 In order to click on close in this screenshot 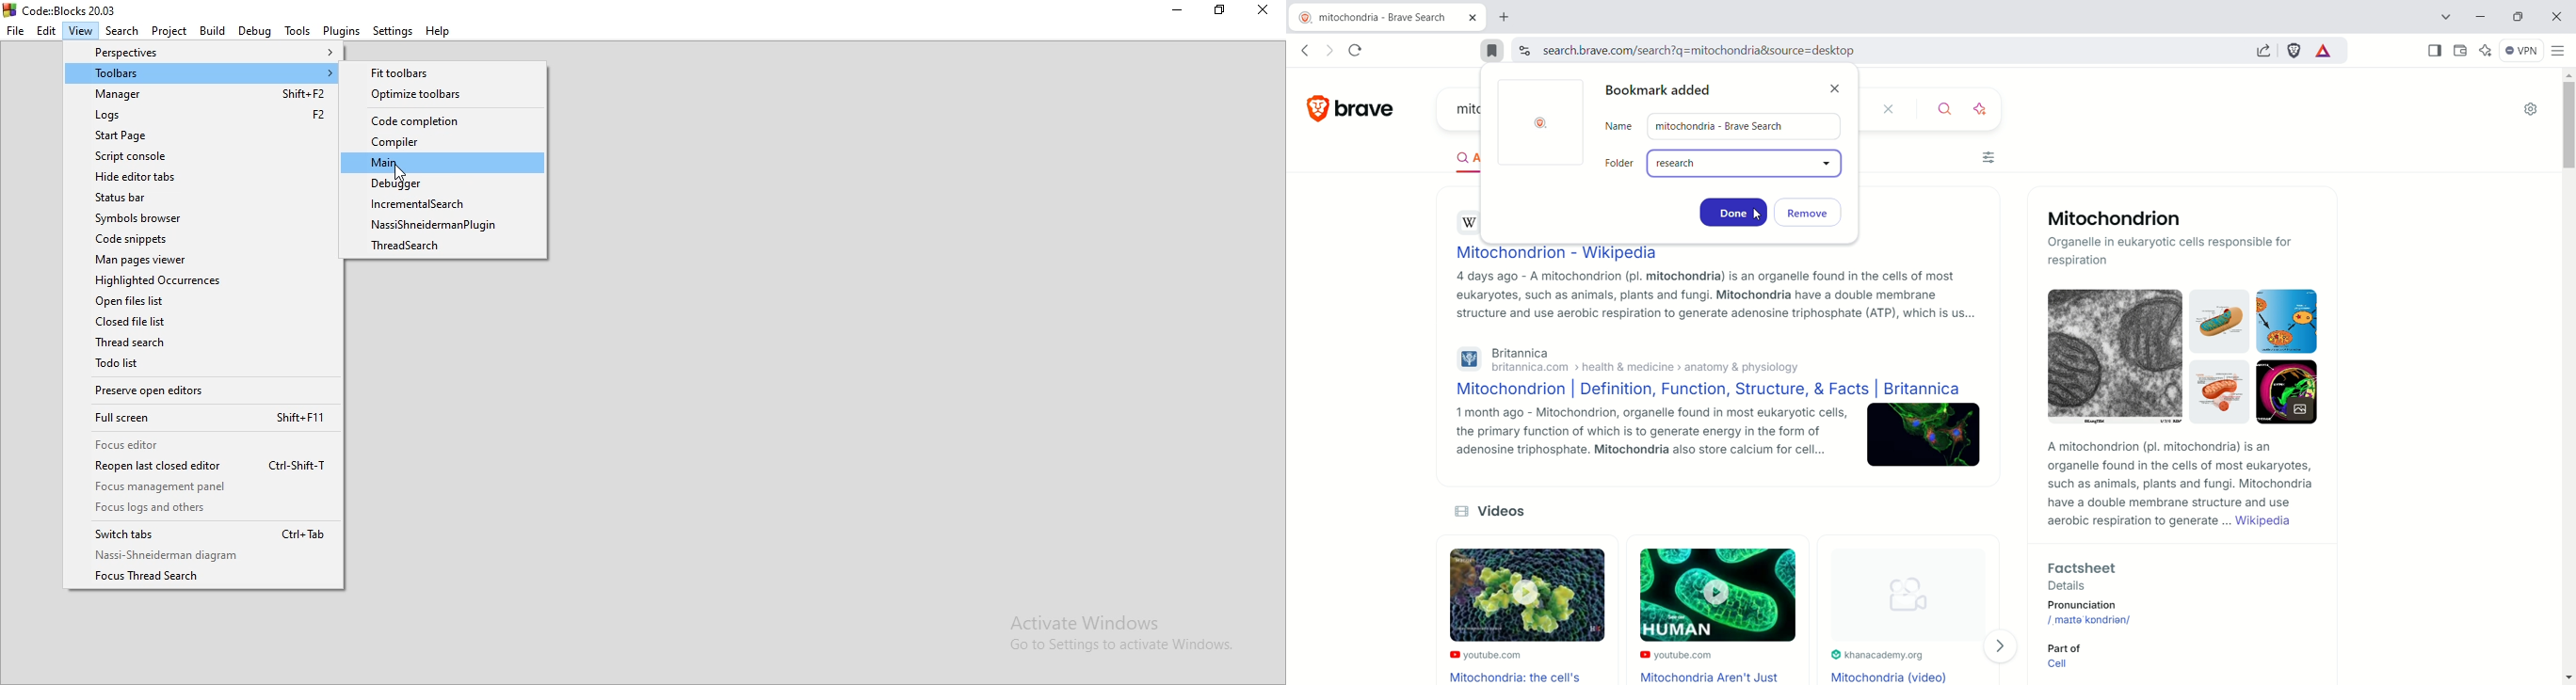, I will do `click(1266, 11)`.